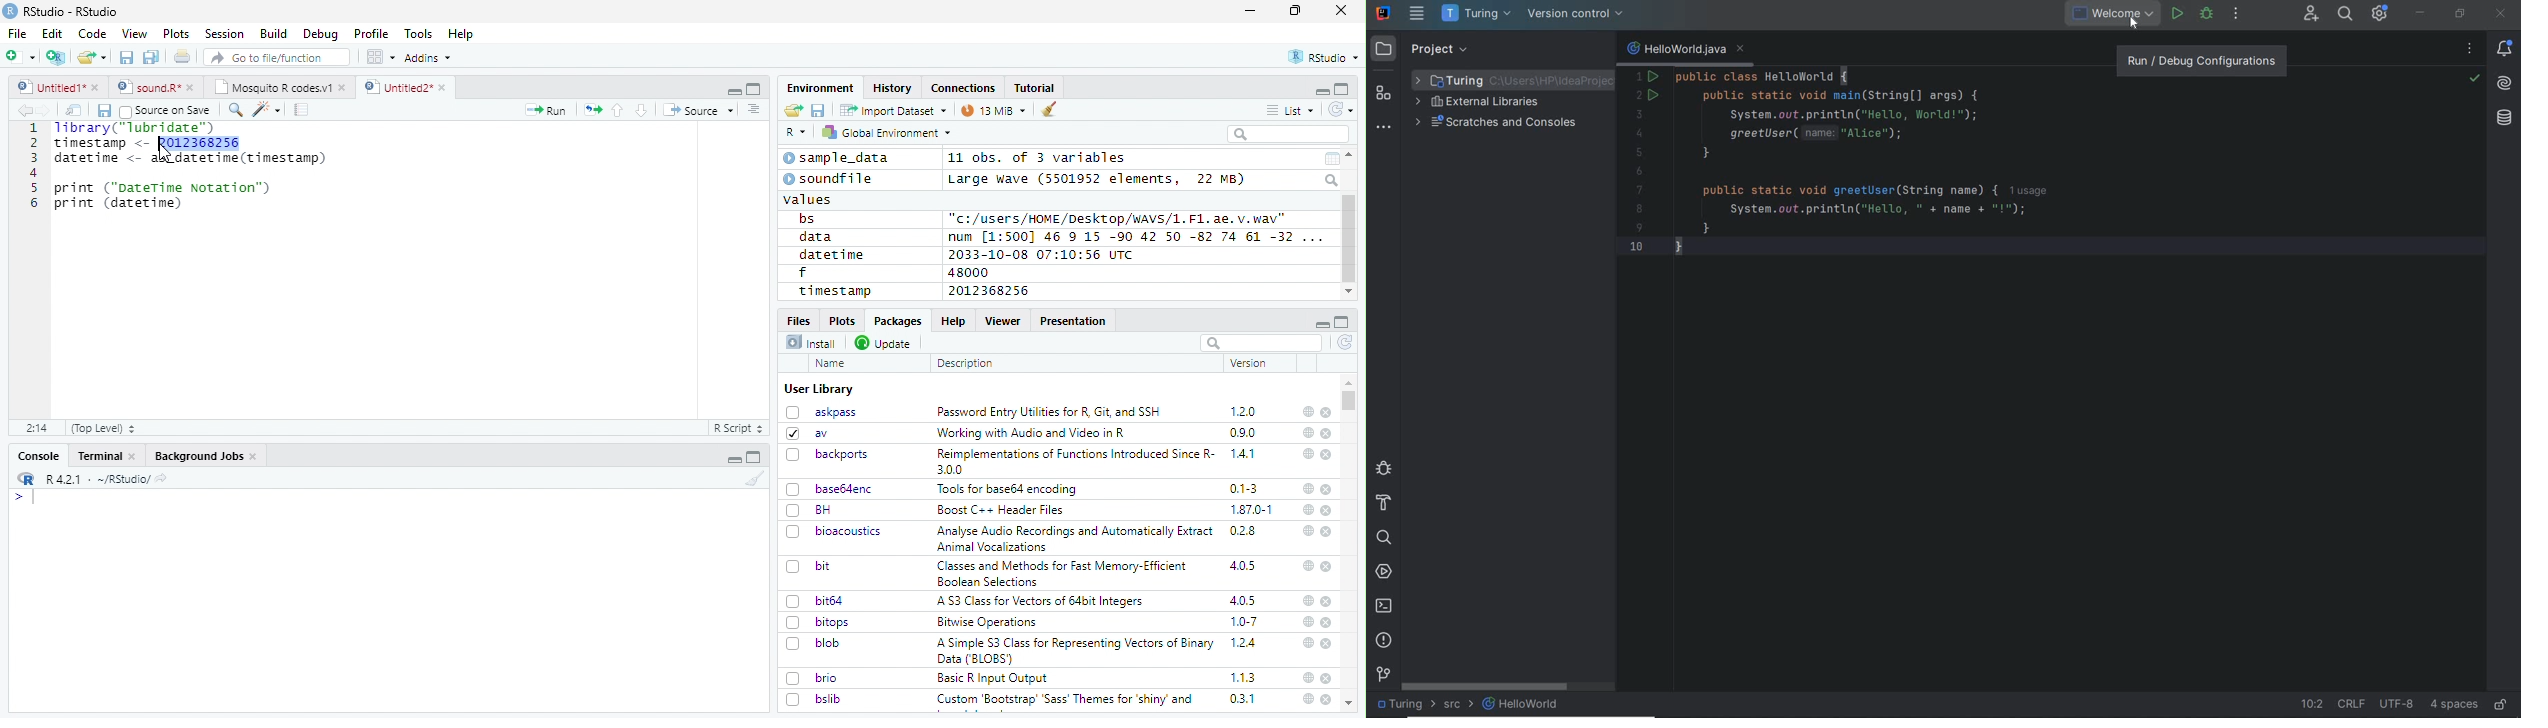 The width and height of the screenshot is (2548, 728). I want to click on blob, so click(813, 643).